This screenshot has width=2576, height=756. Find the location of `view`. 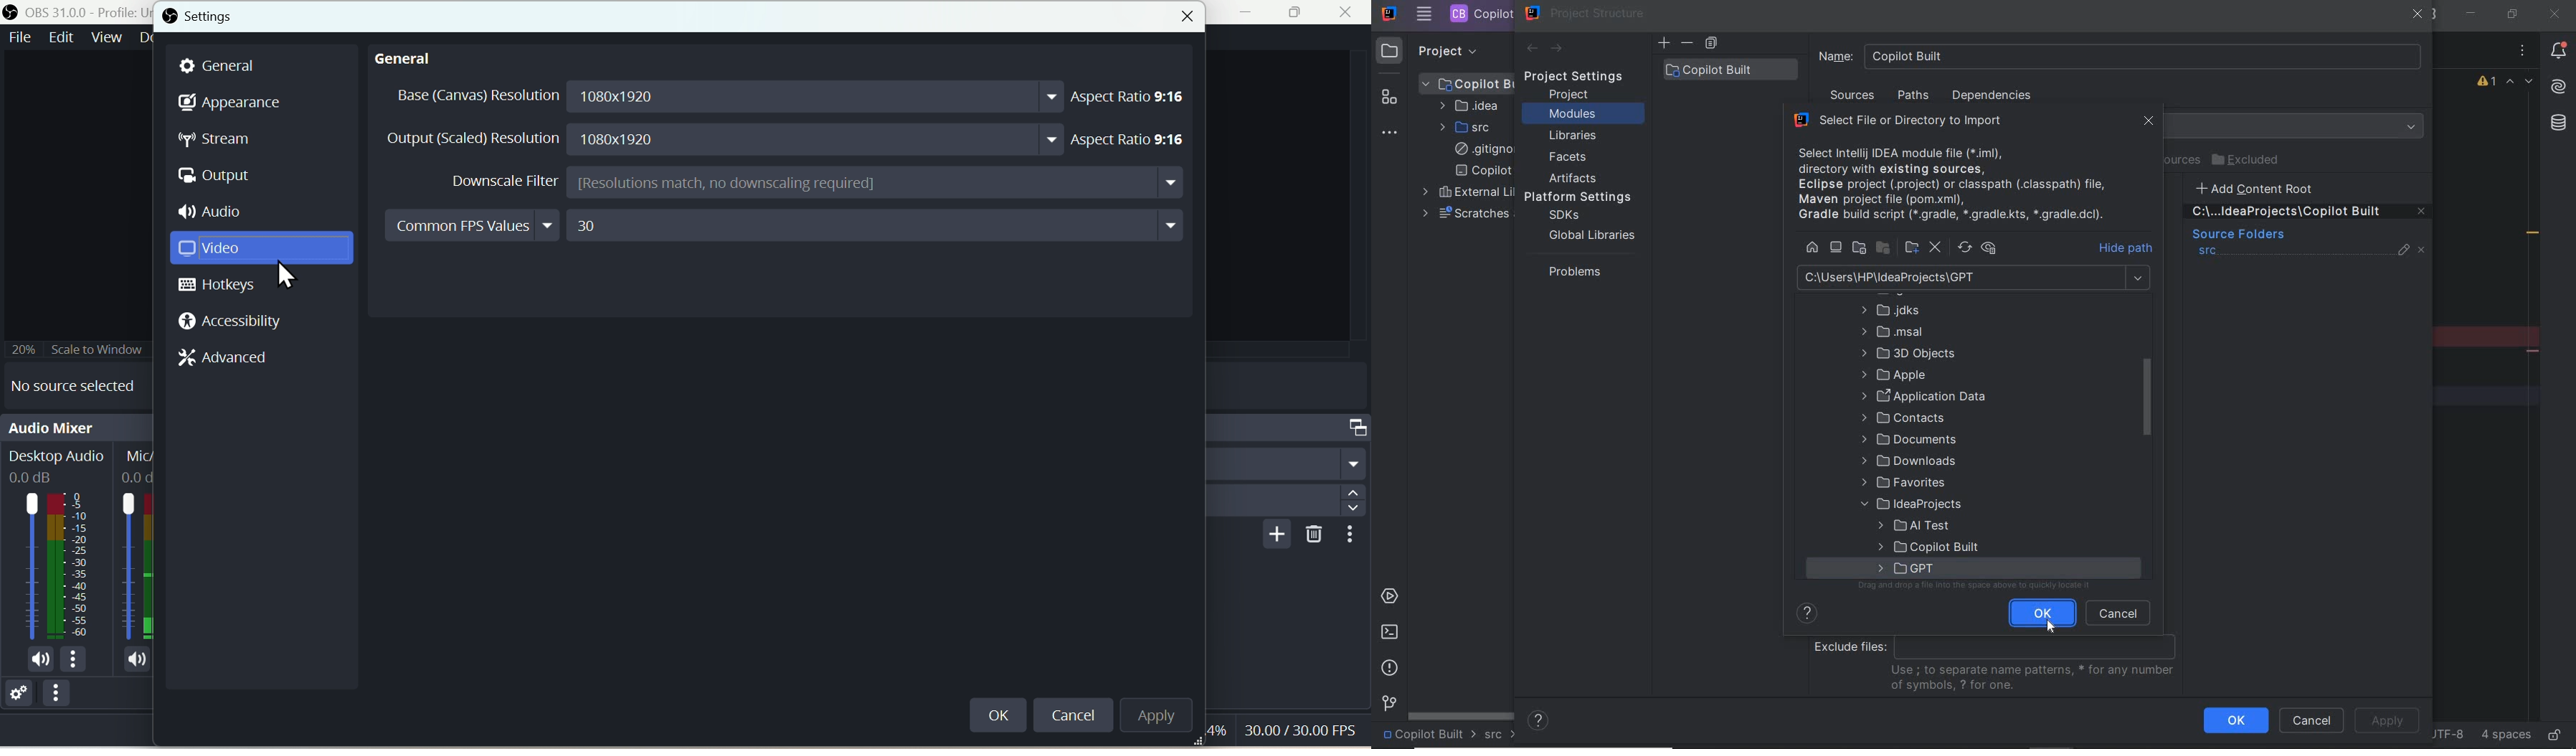

view is located at coordinates (106, 37).